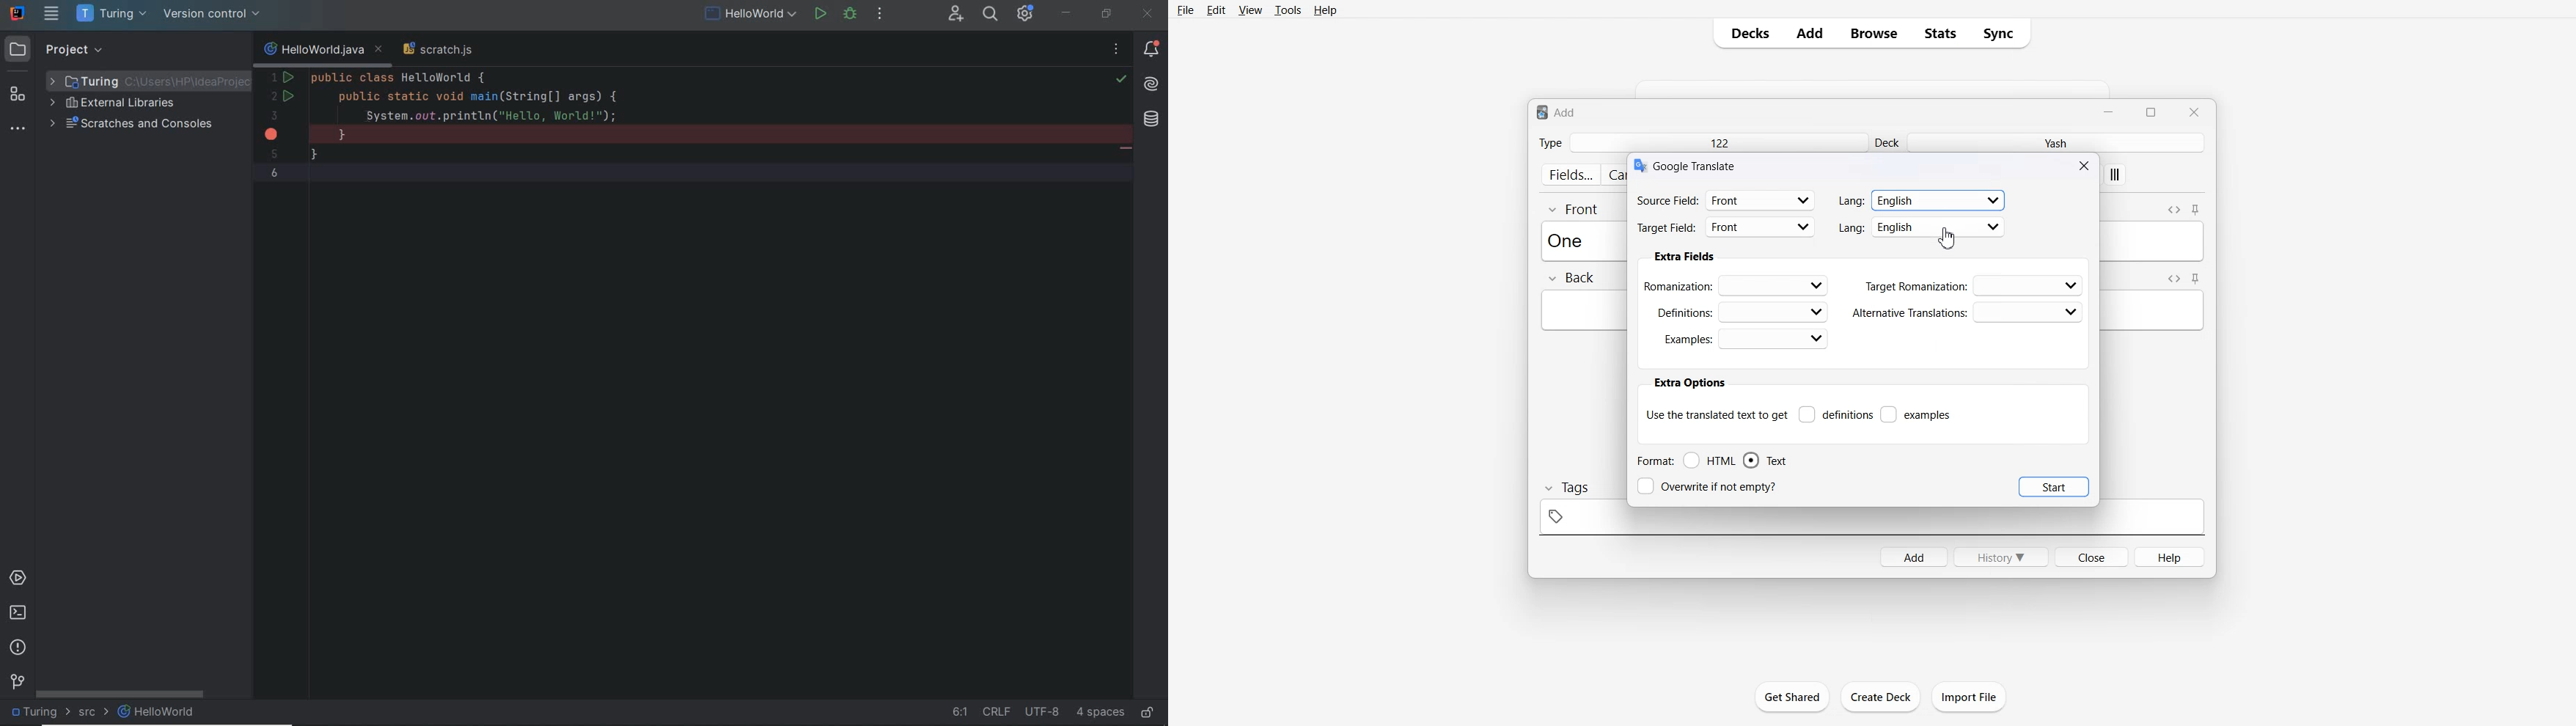 This screenshot has height=728, width=2576. I want to click on Close, so click(2091, 556).